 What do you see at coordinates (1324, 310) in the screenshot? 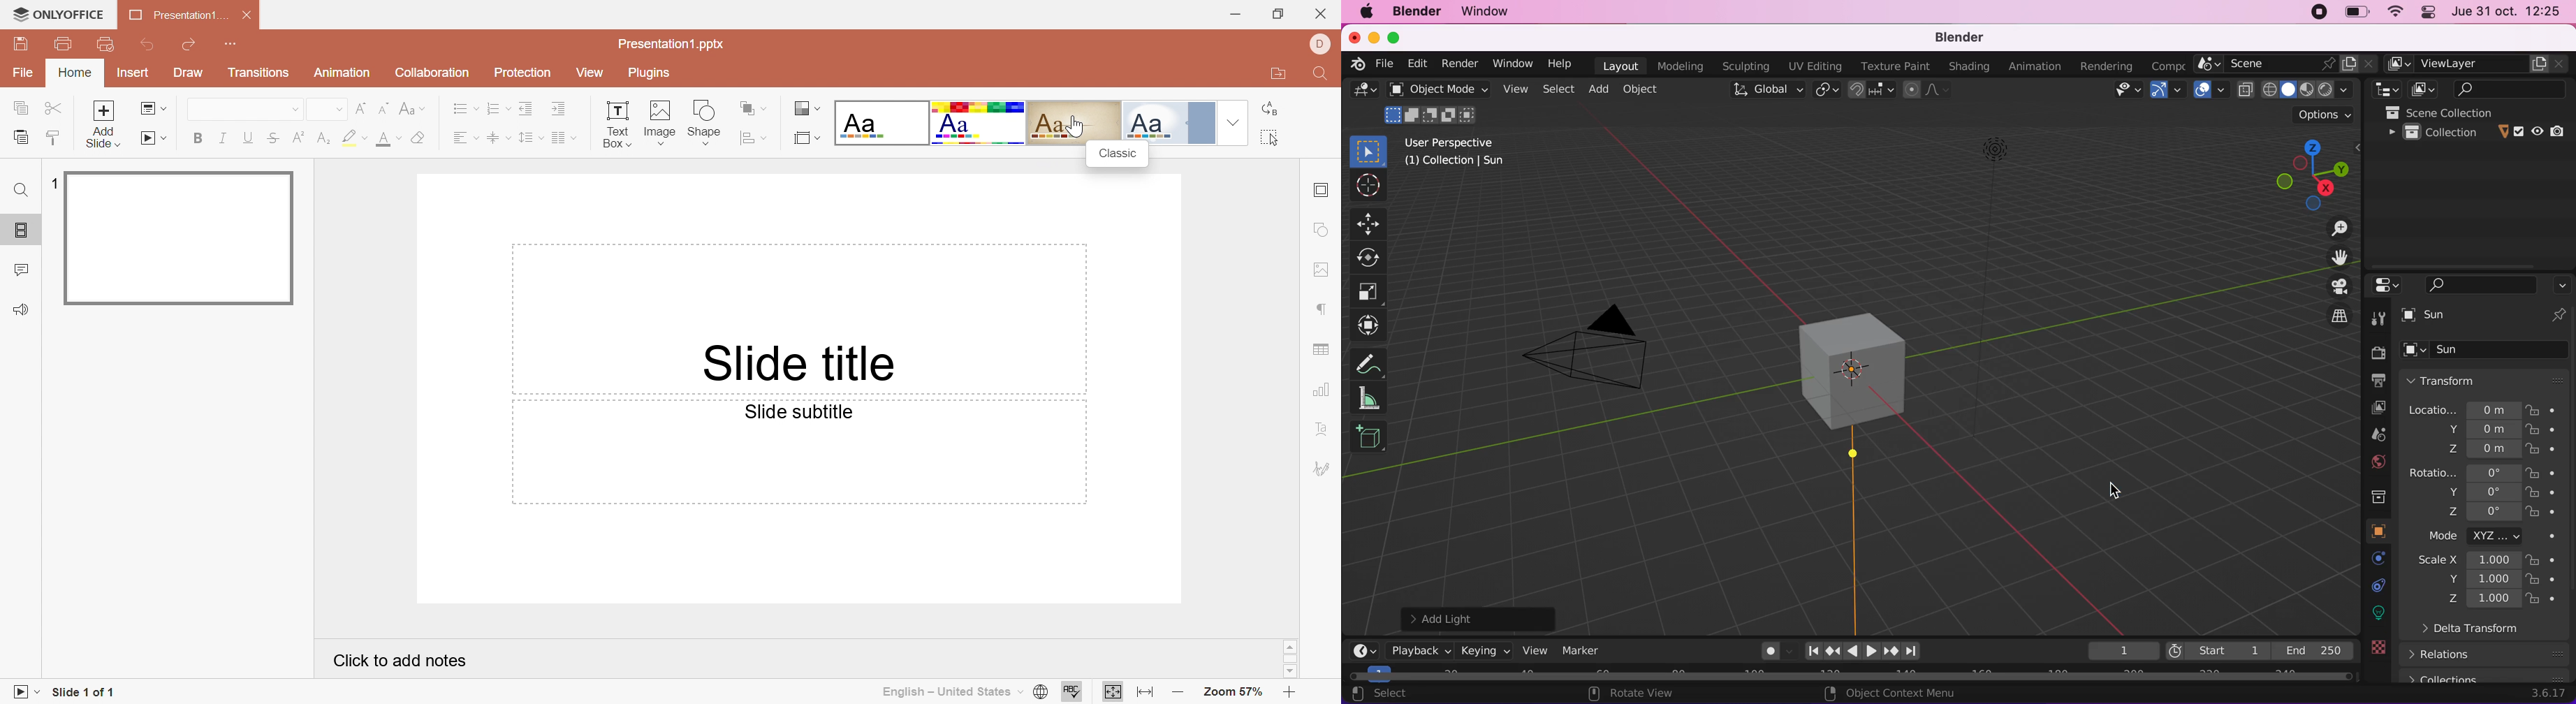
I see `Paragraph settings` at bounding box center [1324, 310].